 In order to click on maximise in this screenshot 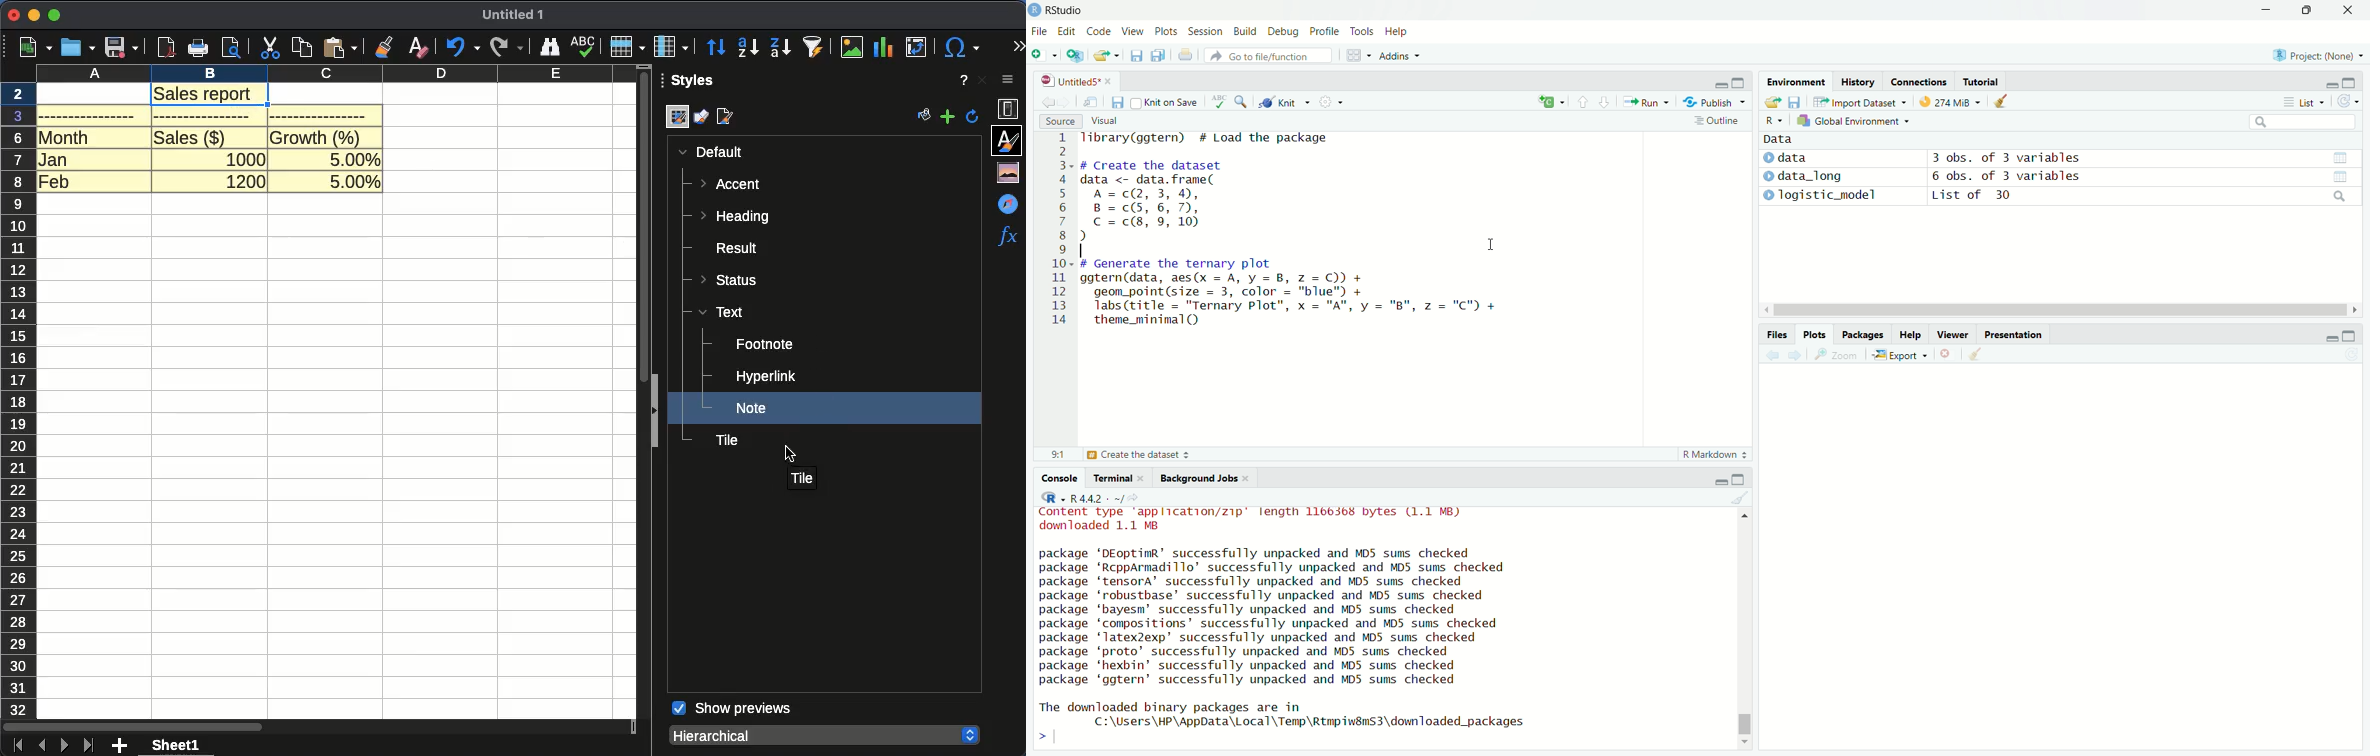, I will do `click(2348, 337)`.